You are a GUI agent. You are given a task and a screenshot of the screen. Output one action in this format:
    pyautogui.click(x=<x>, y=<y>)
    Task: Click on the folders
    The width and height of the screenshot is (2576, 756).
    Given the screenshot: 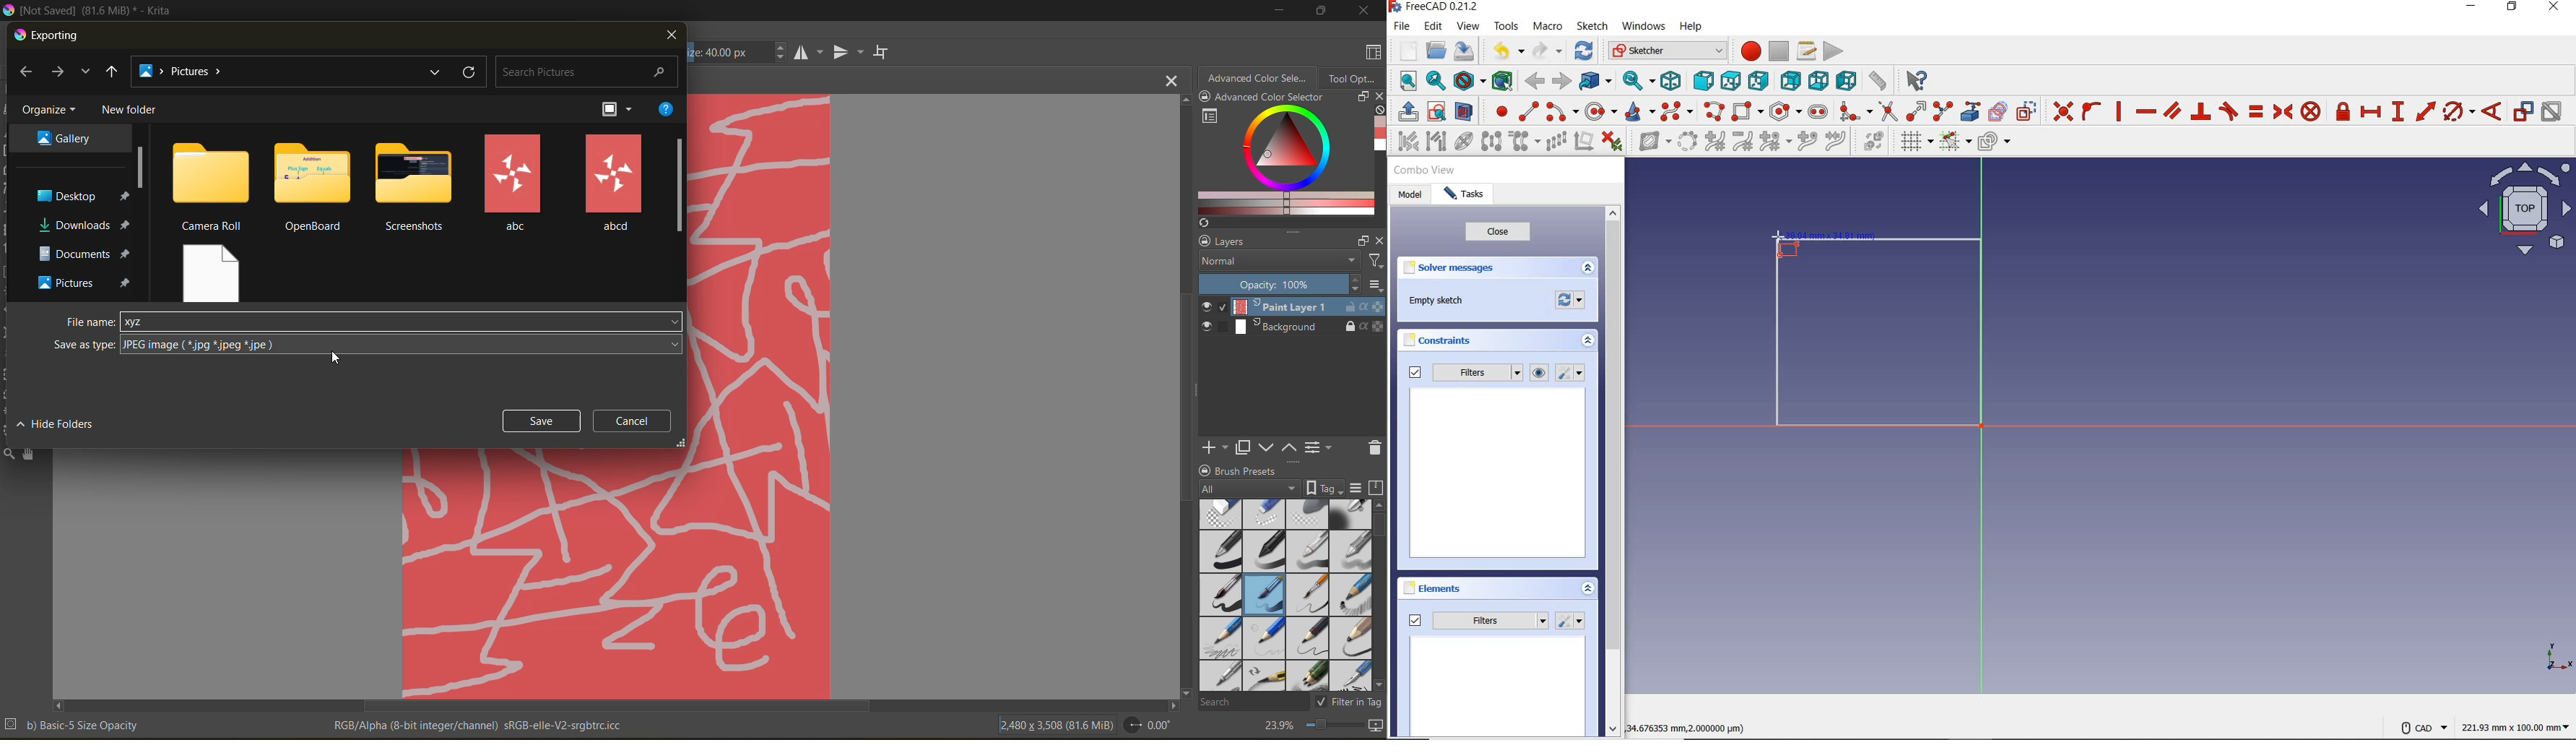 What is the action you would take?
    pyautogui.click(x=211, y=186)
    